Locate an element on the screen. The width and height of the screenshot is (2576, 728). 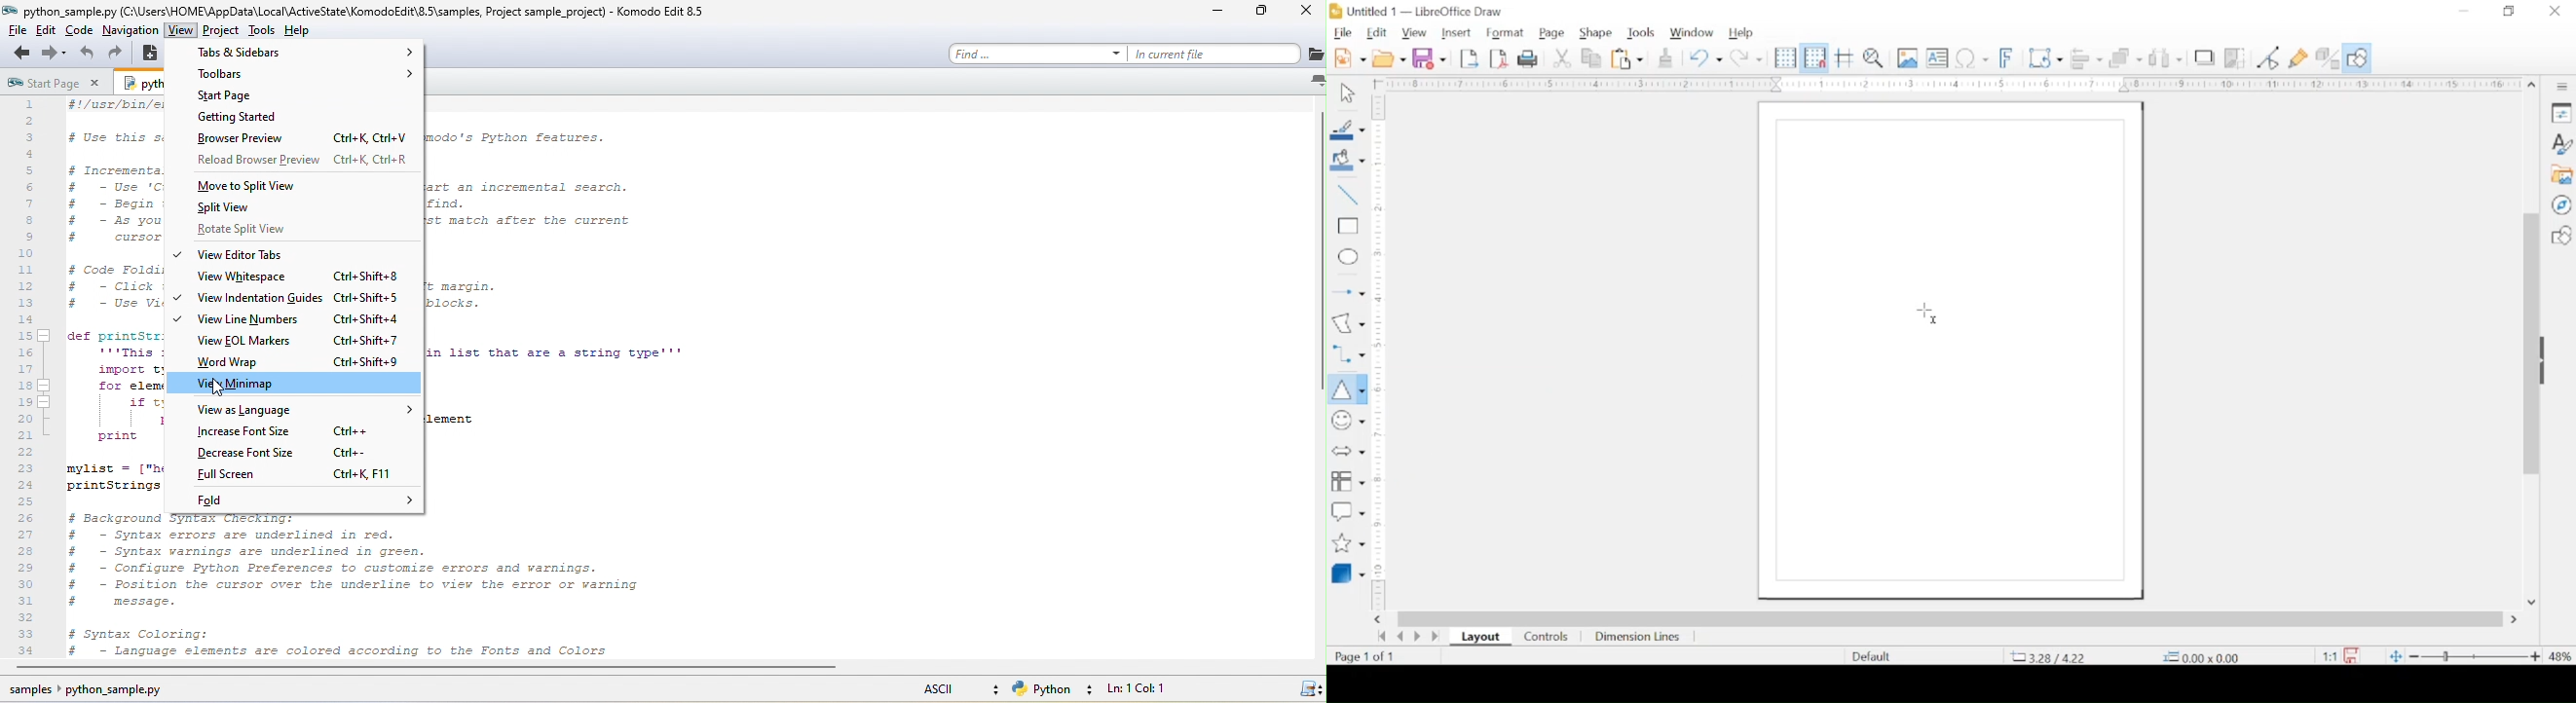
view as language is located at coordinates (306, 410).